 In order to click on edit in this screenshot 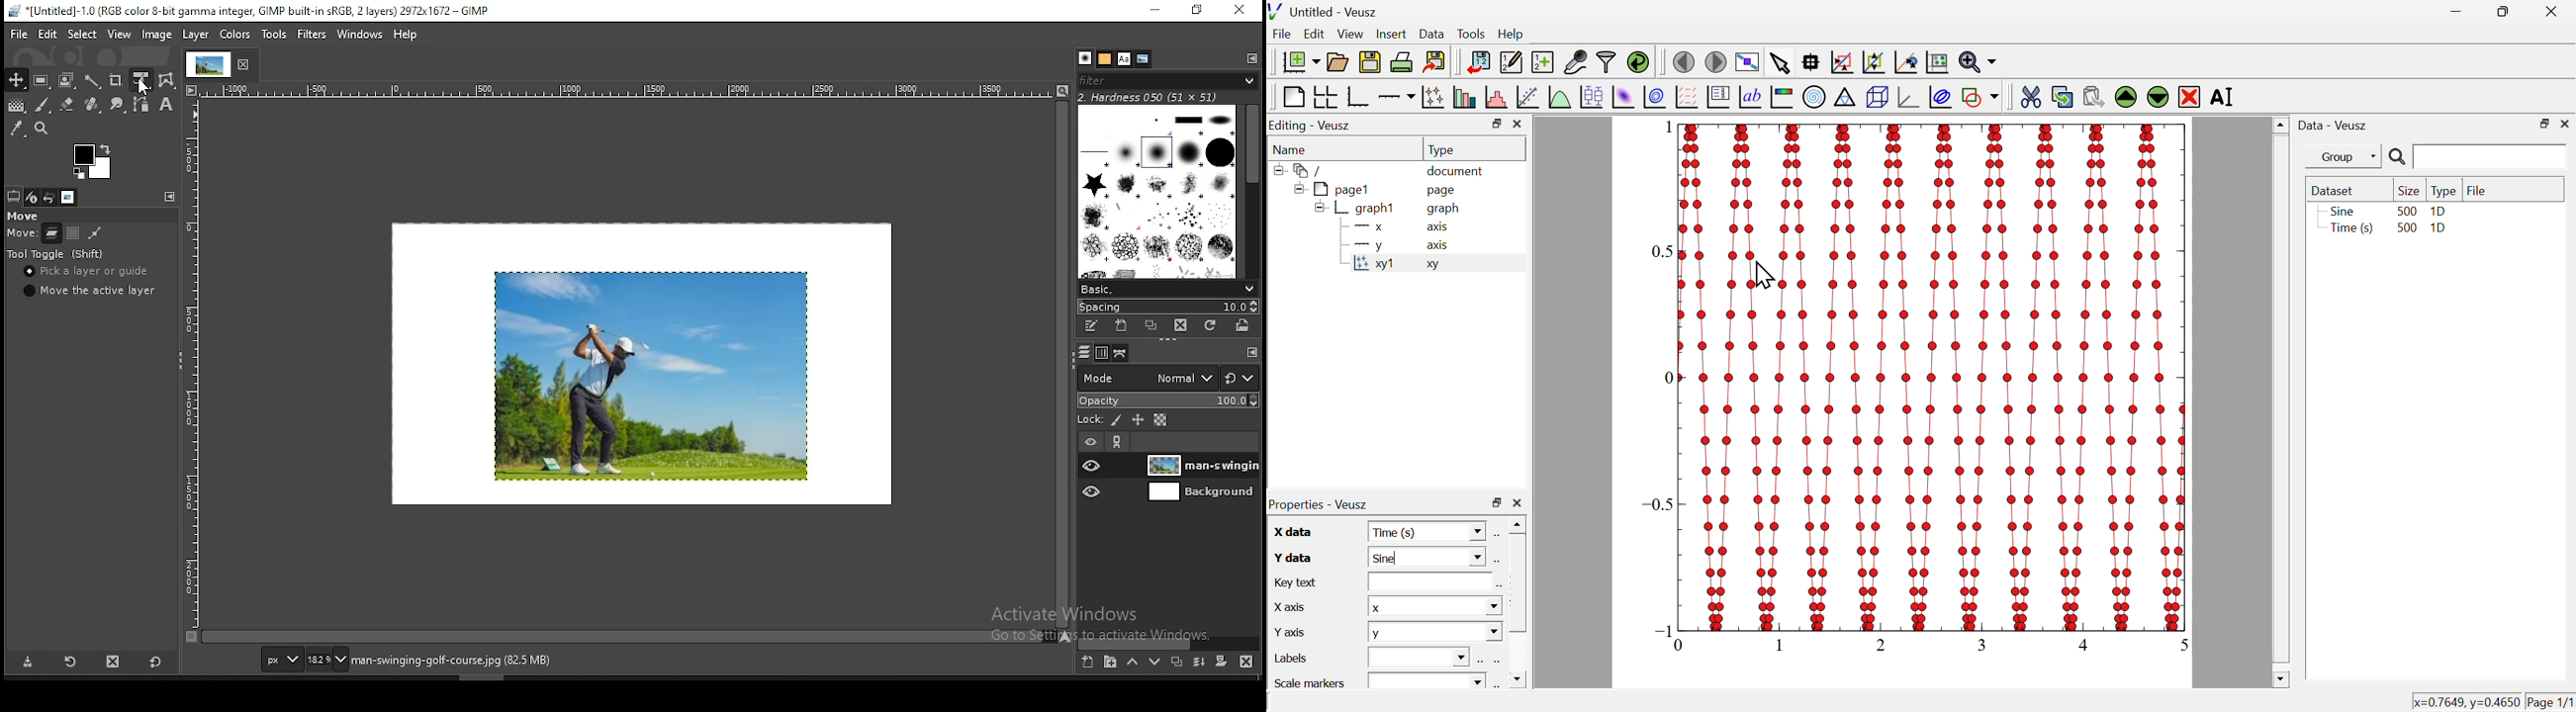, I will do `click(47, 34)`.